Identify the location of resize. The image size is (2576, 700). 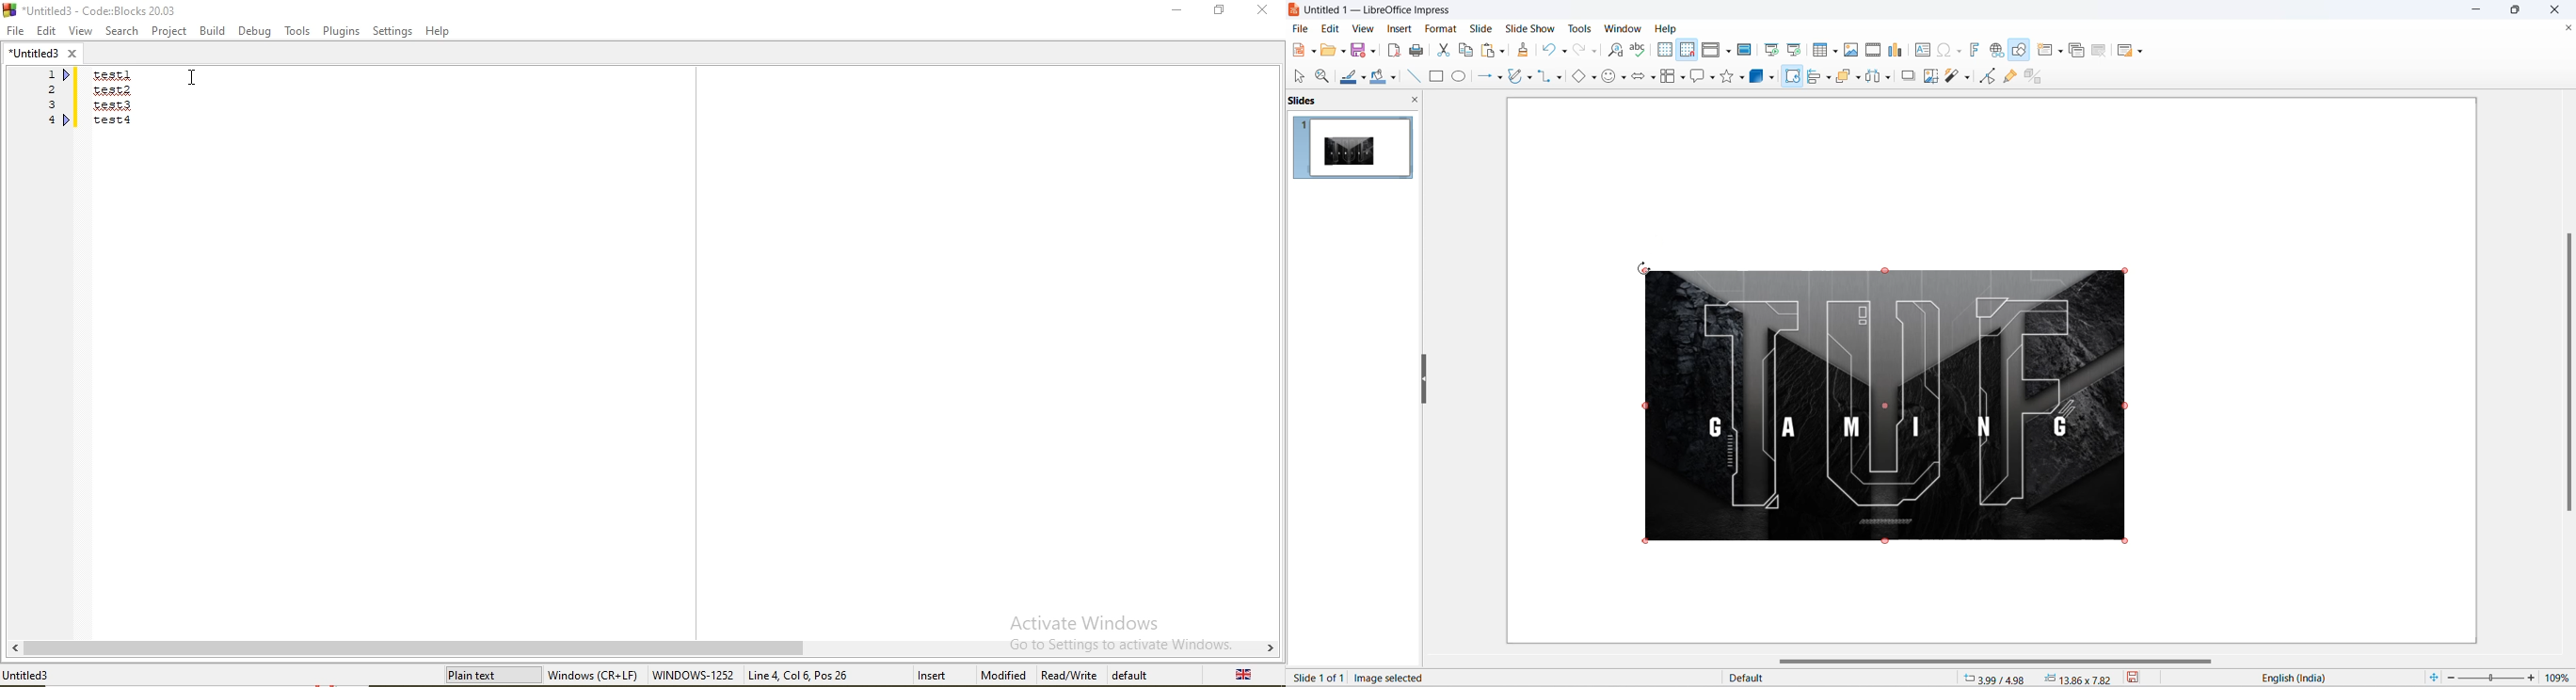
(1424, 380).